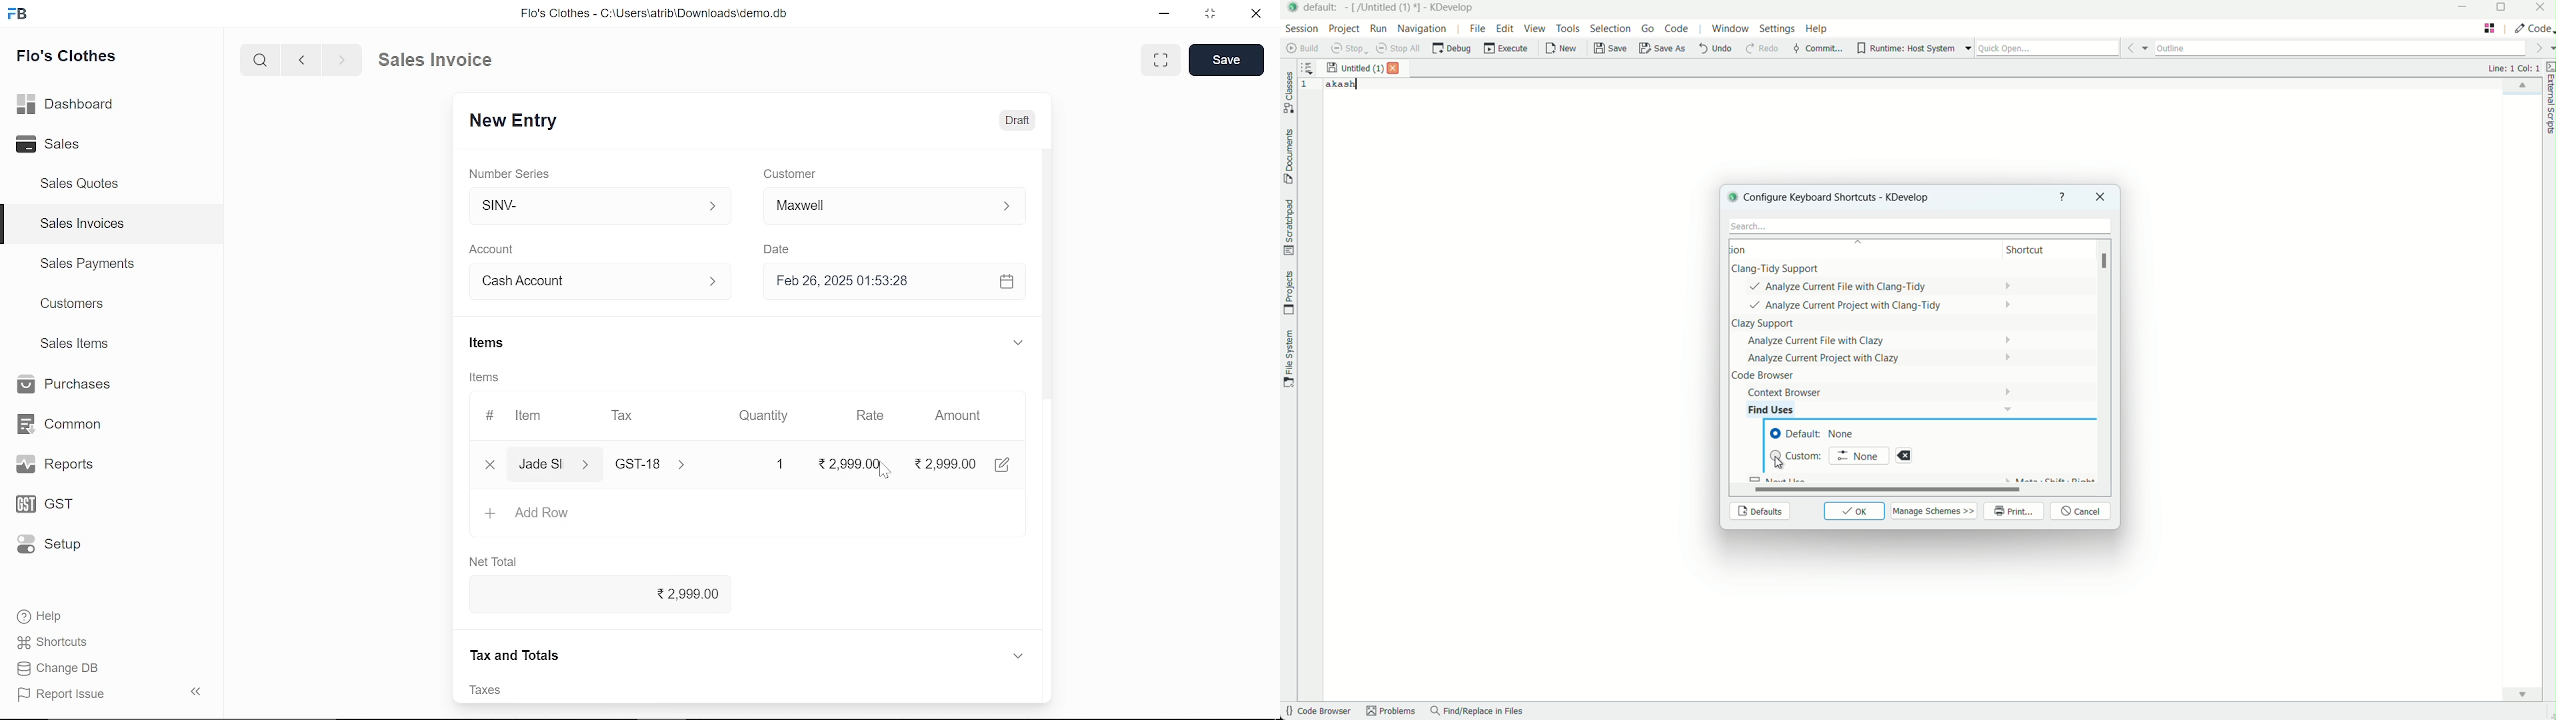 The height and width of the screenshot is (728, 2576). Describe the element at coordinates (1847, 197) in the screenshot. I see `configure keyboard shortcuts` at that location.